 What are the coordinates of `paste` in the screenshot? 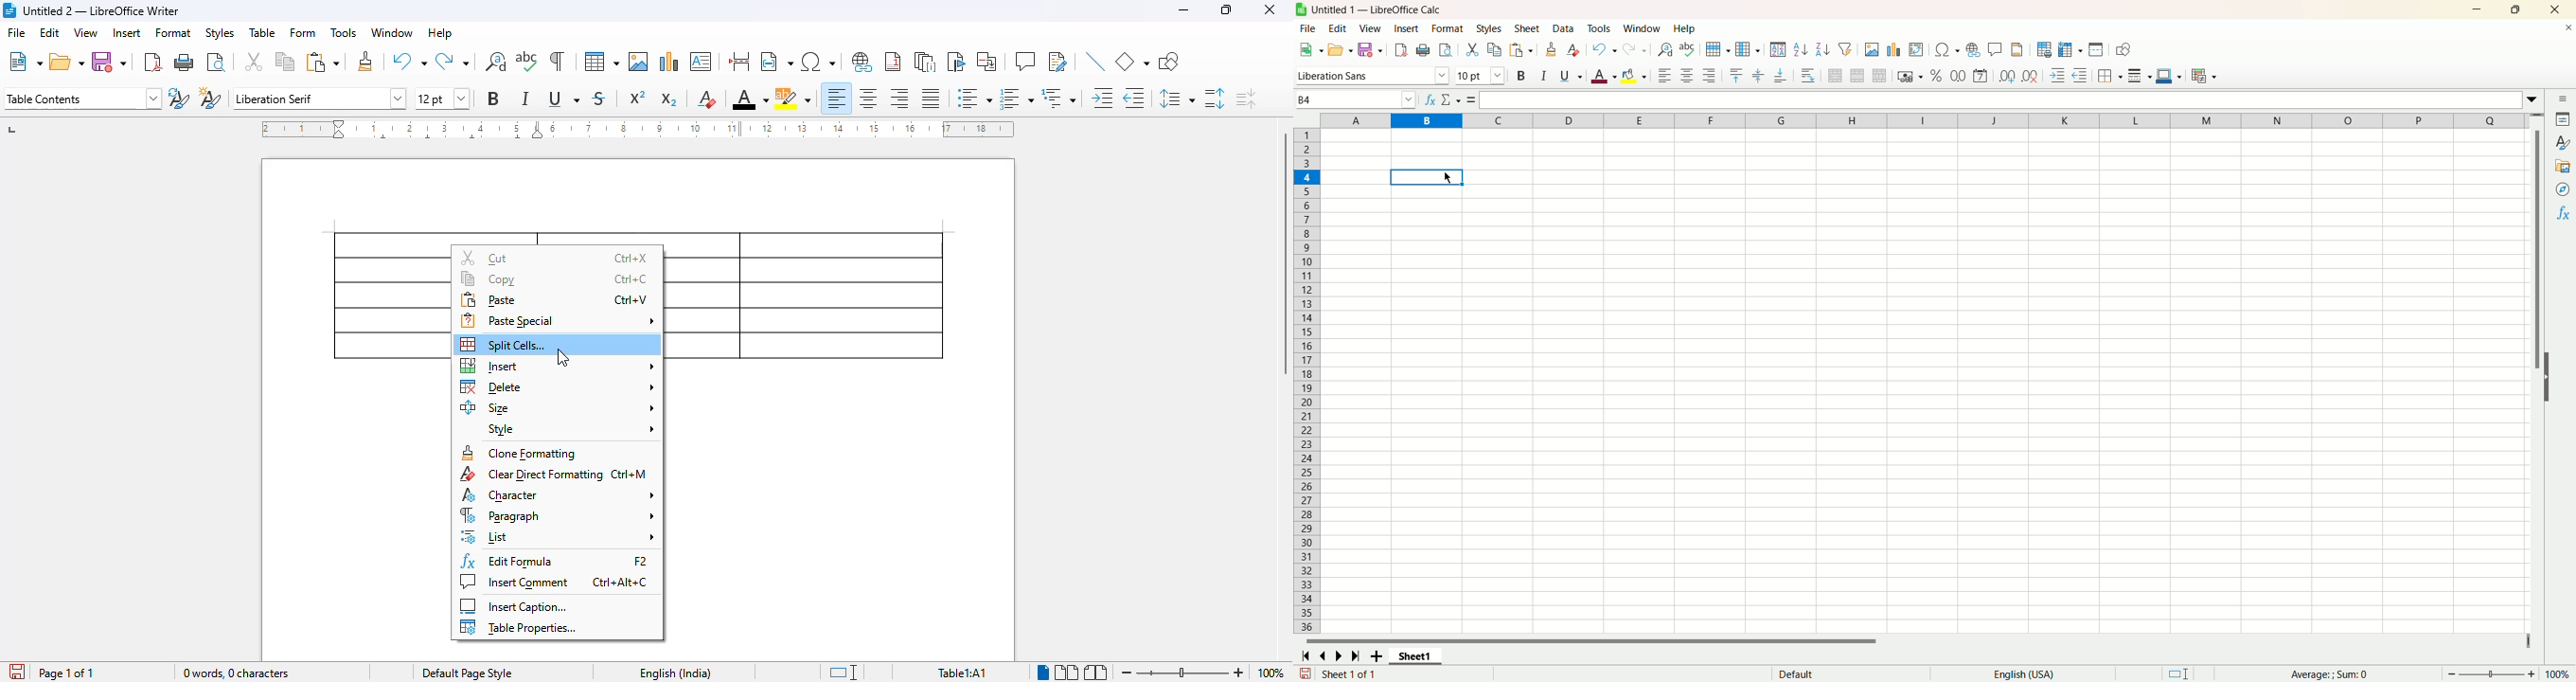 It's located at (489, 299).